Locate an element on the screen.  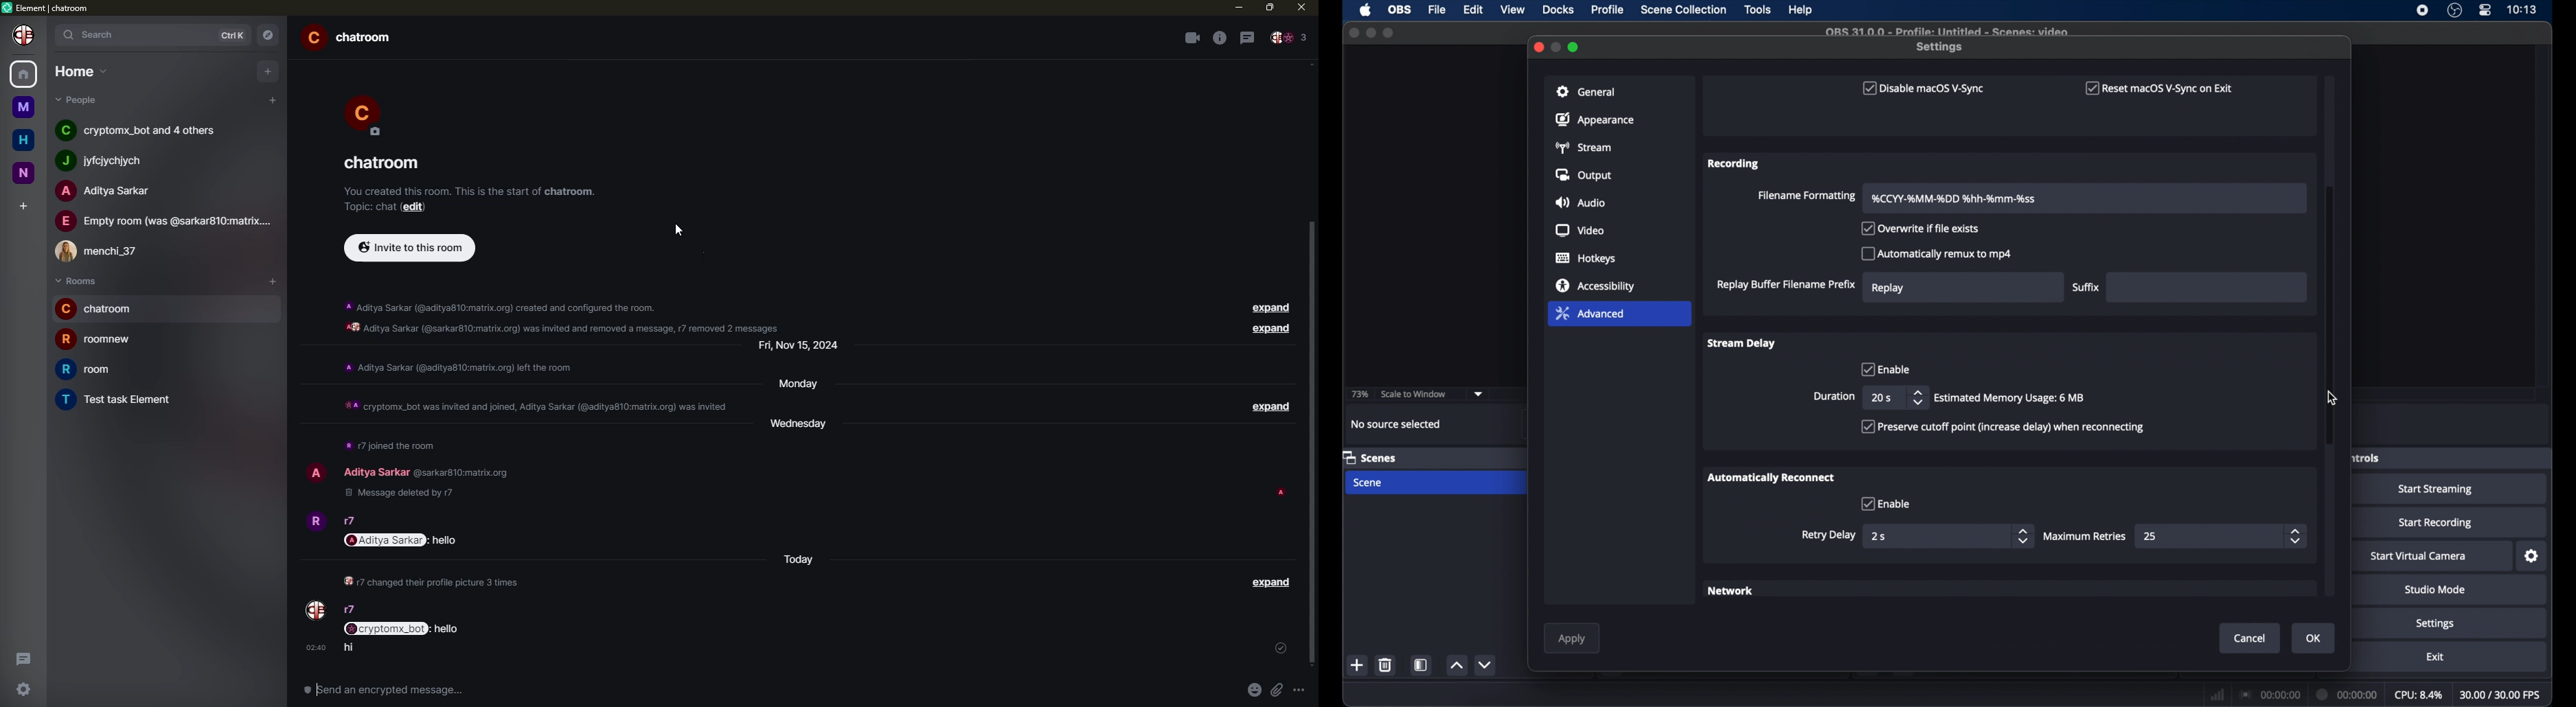
scene filters is located at coordinates (1422, 665).